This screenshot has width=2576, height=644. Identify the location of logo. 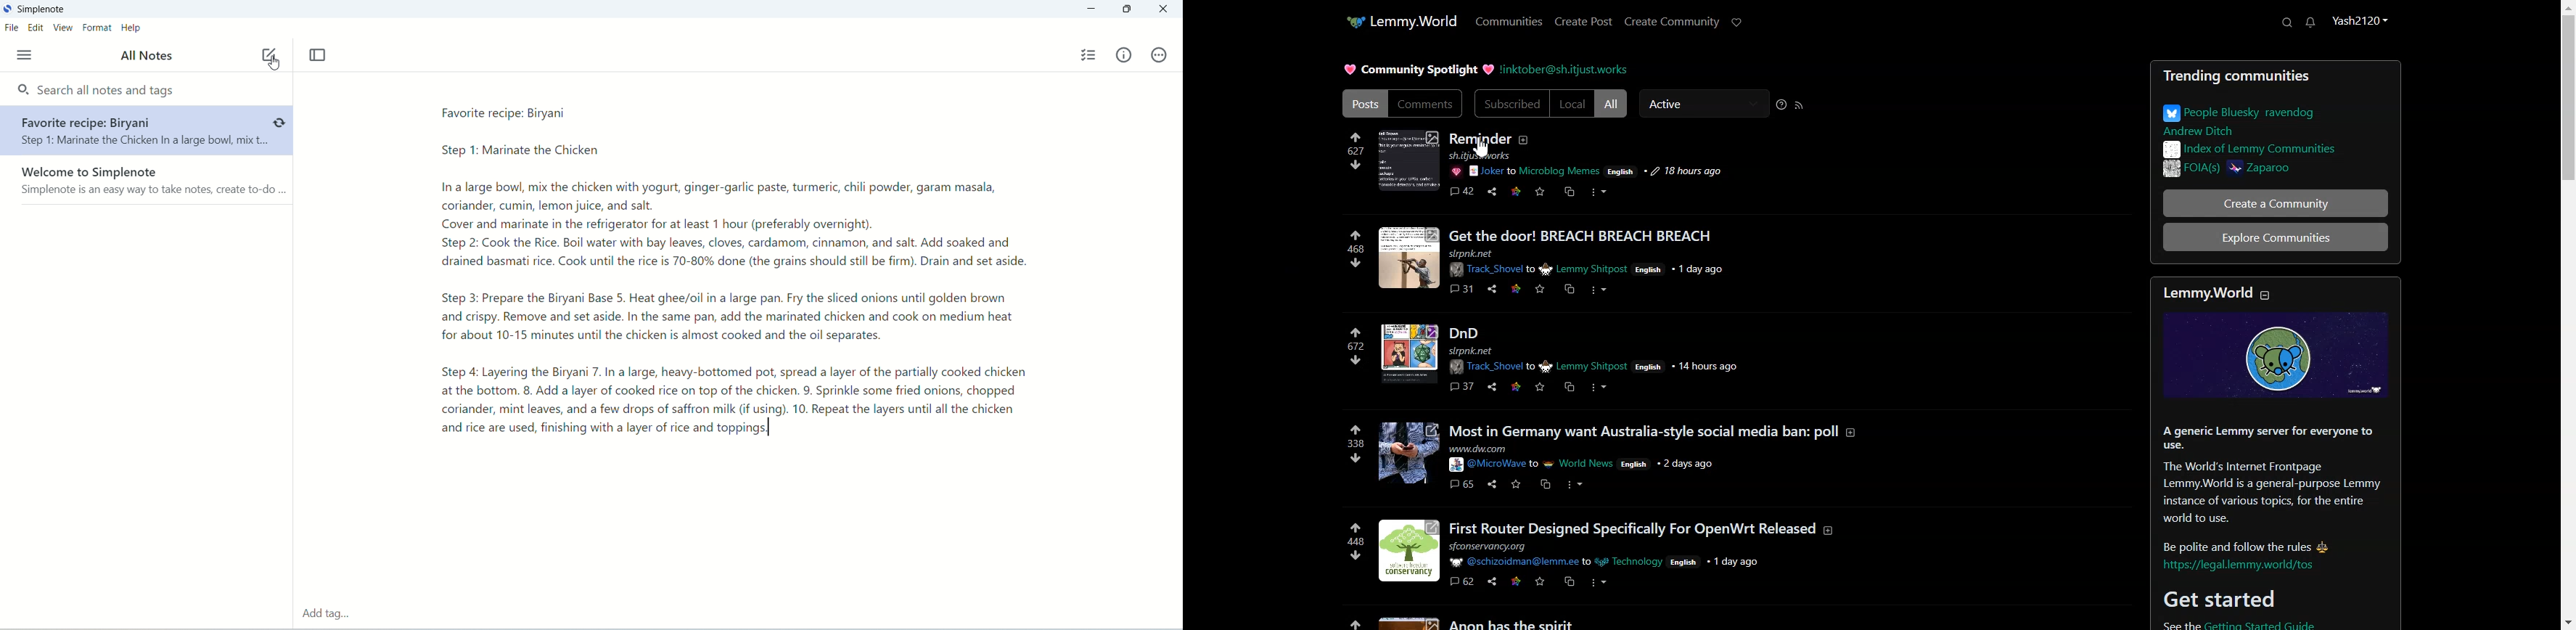
(7, 9).